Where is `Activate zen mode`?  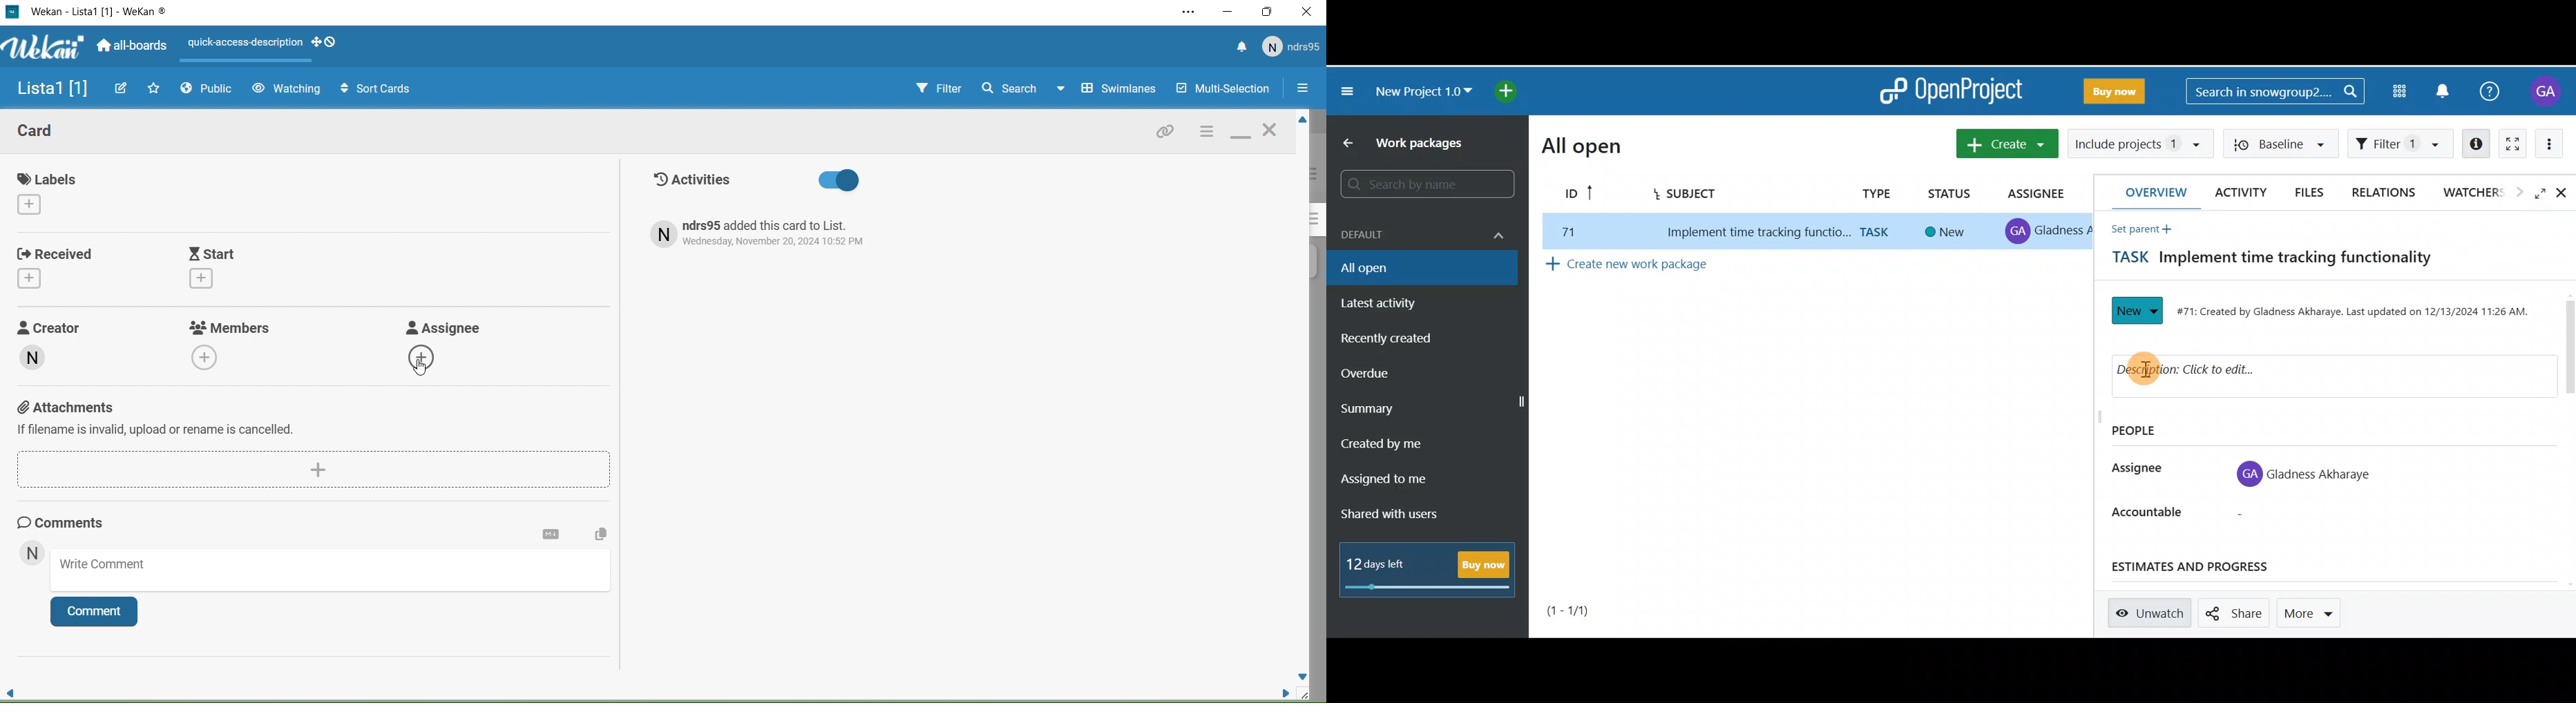 Activate zen mode is located at coordinates (2515, 144).